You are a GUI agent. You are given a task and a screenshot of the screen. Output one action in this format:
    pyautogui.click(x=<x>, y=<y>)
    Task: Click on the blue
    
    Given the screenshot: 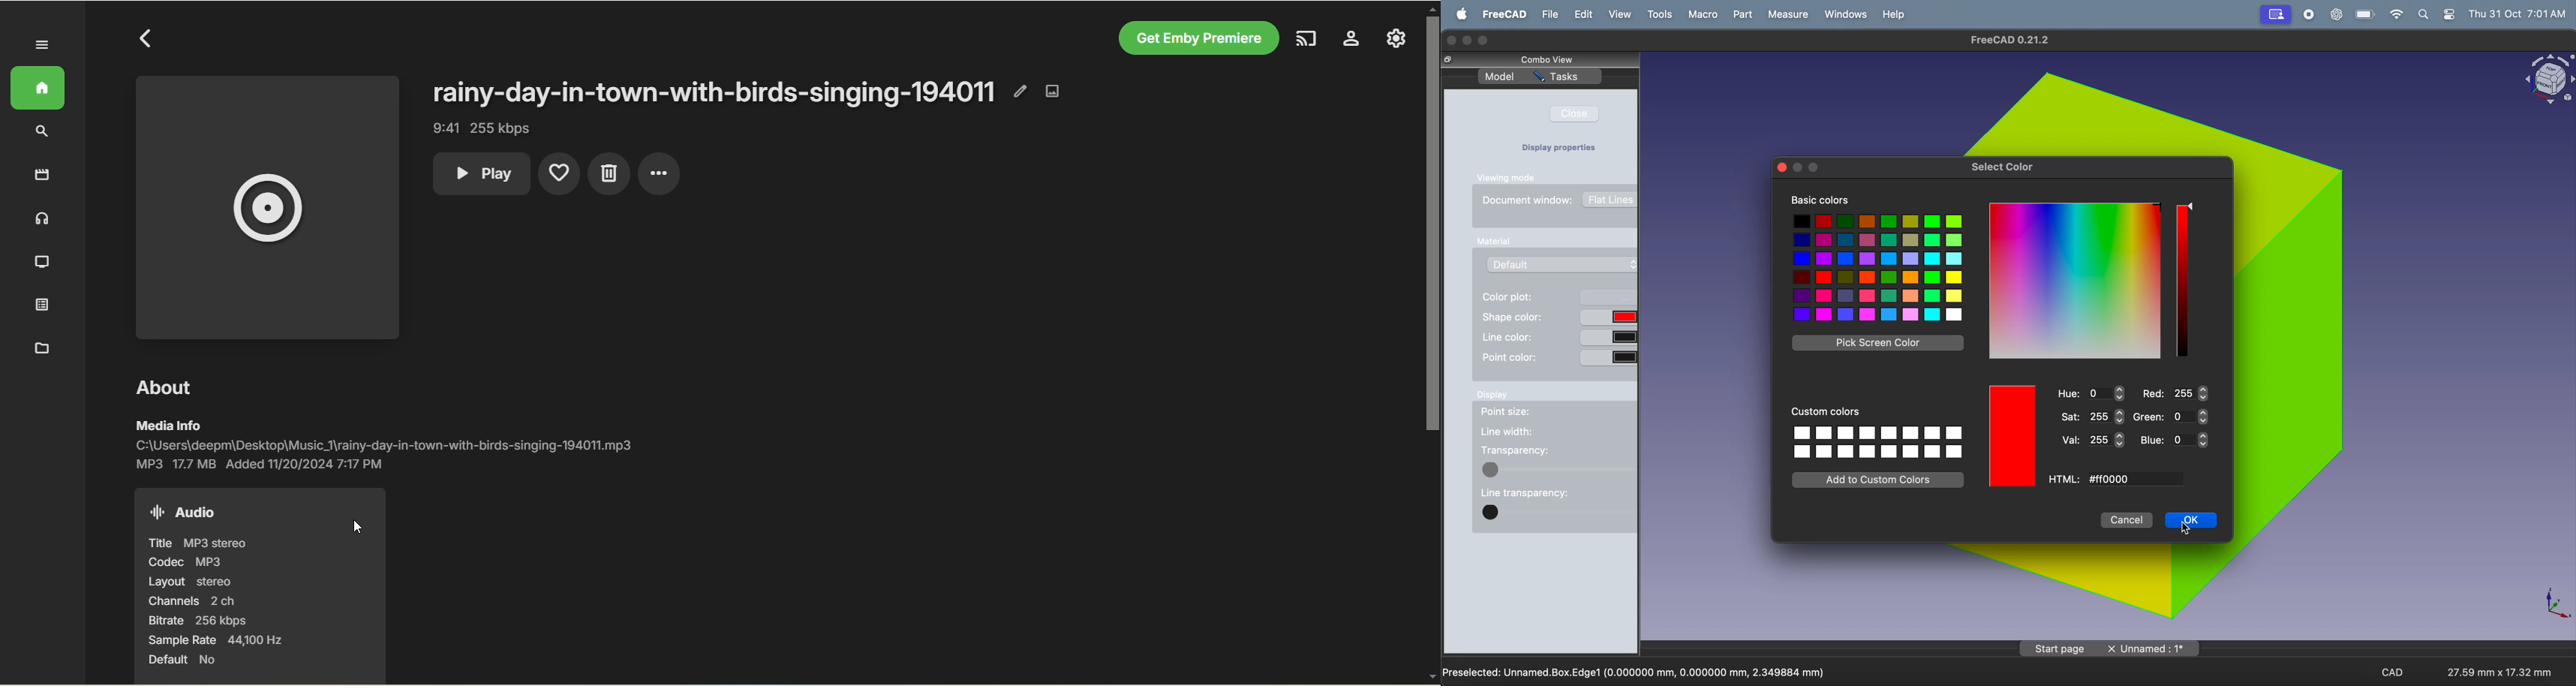 What is the action you would take?
    pyautogui.click(x=2172, y=441)
    